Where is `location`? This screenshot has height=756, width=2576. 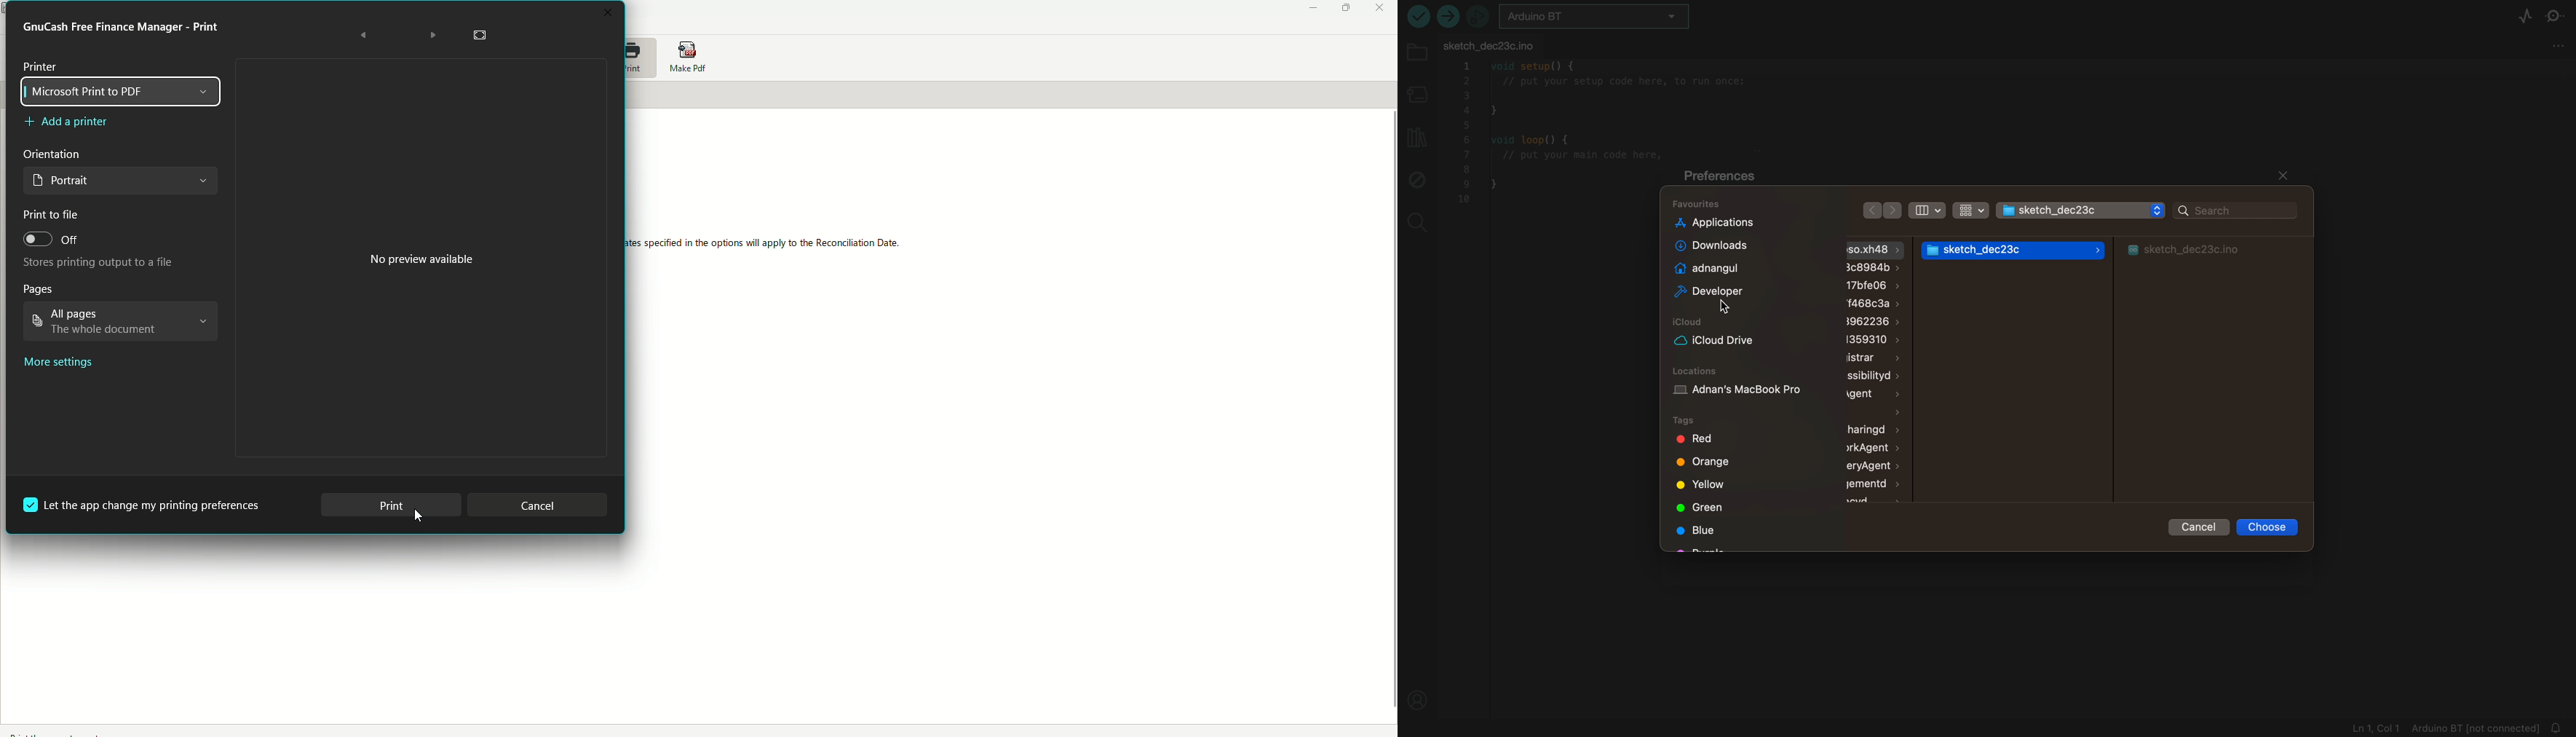 location is located at coordinates (1749, 386).